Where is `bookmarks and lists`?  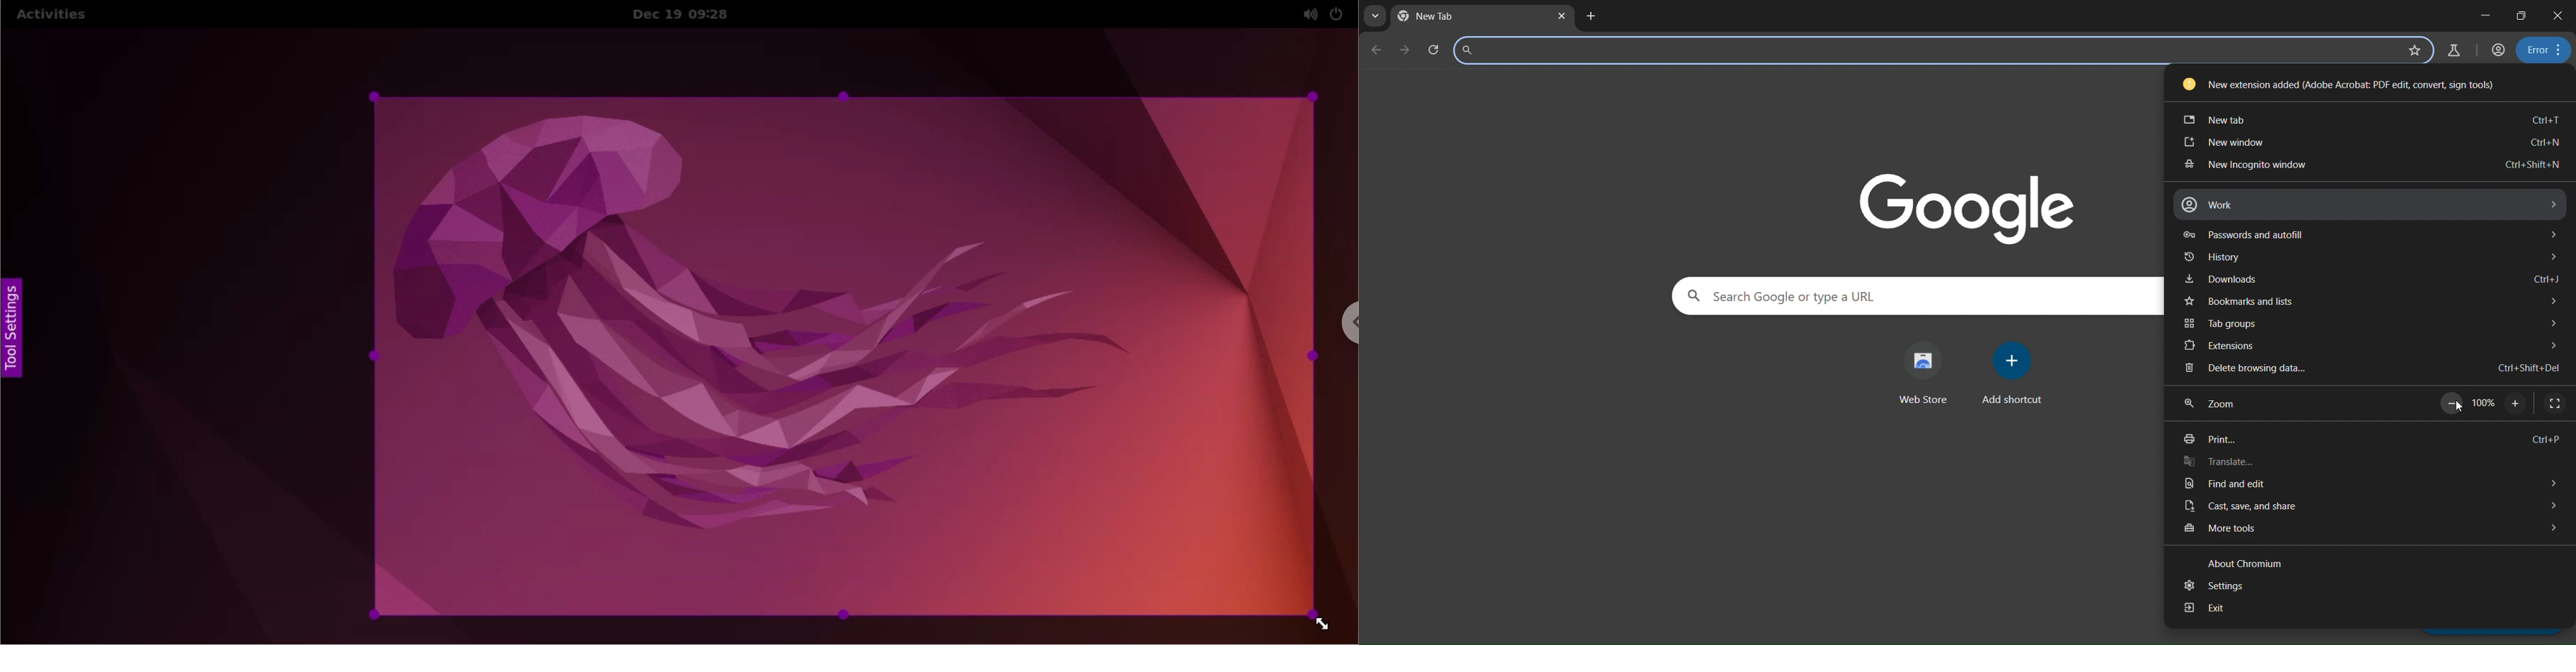
bookmarks and lists is located at coordinates (2378, 301).